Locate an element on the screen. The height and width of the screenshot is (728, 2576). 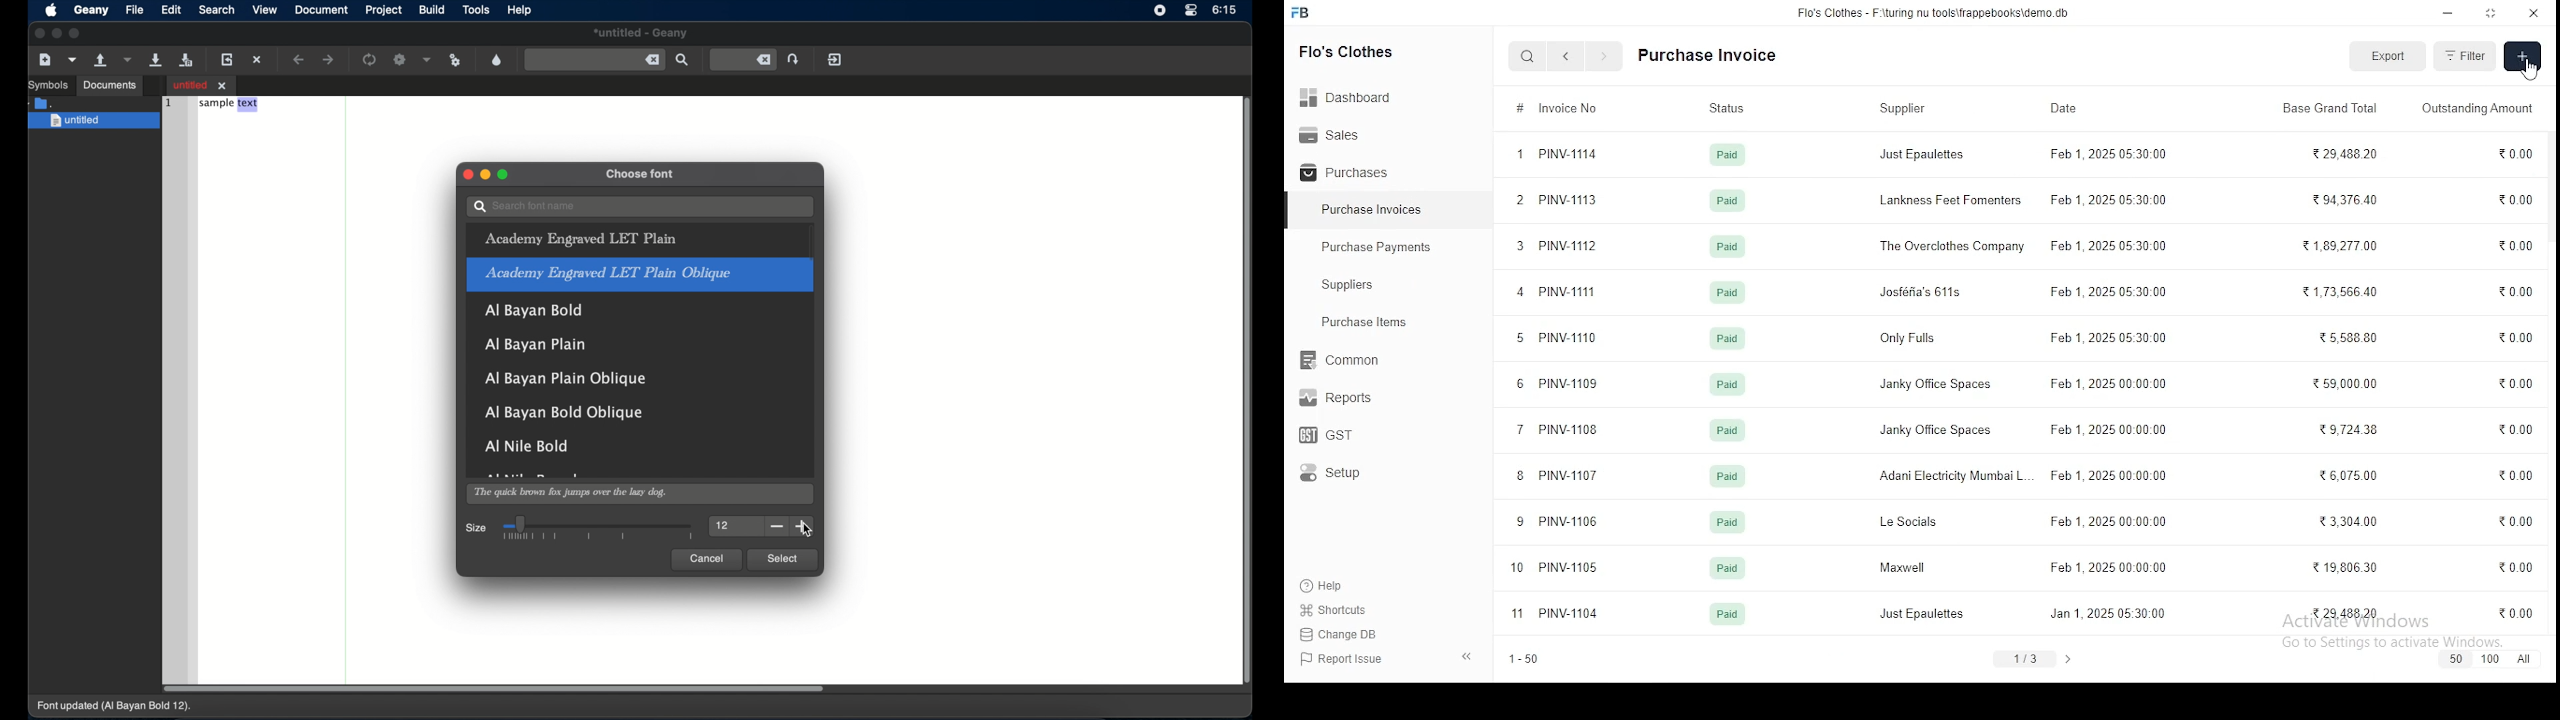
close window is located at coordinates (2534, 11).